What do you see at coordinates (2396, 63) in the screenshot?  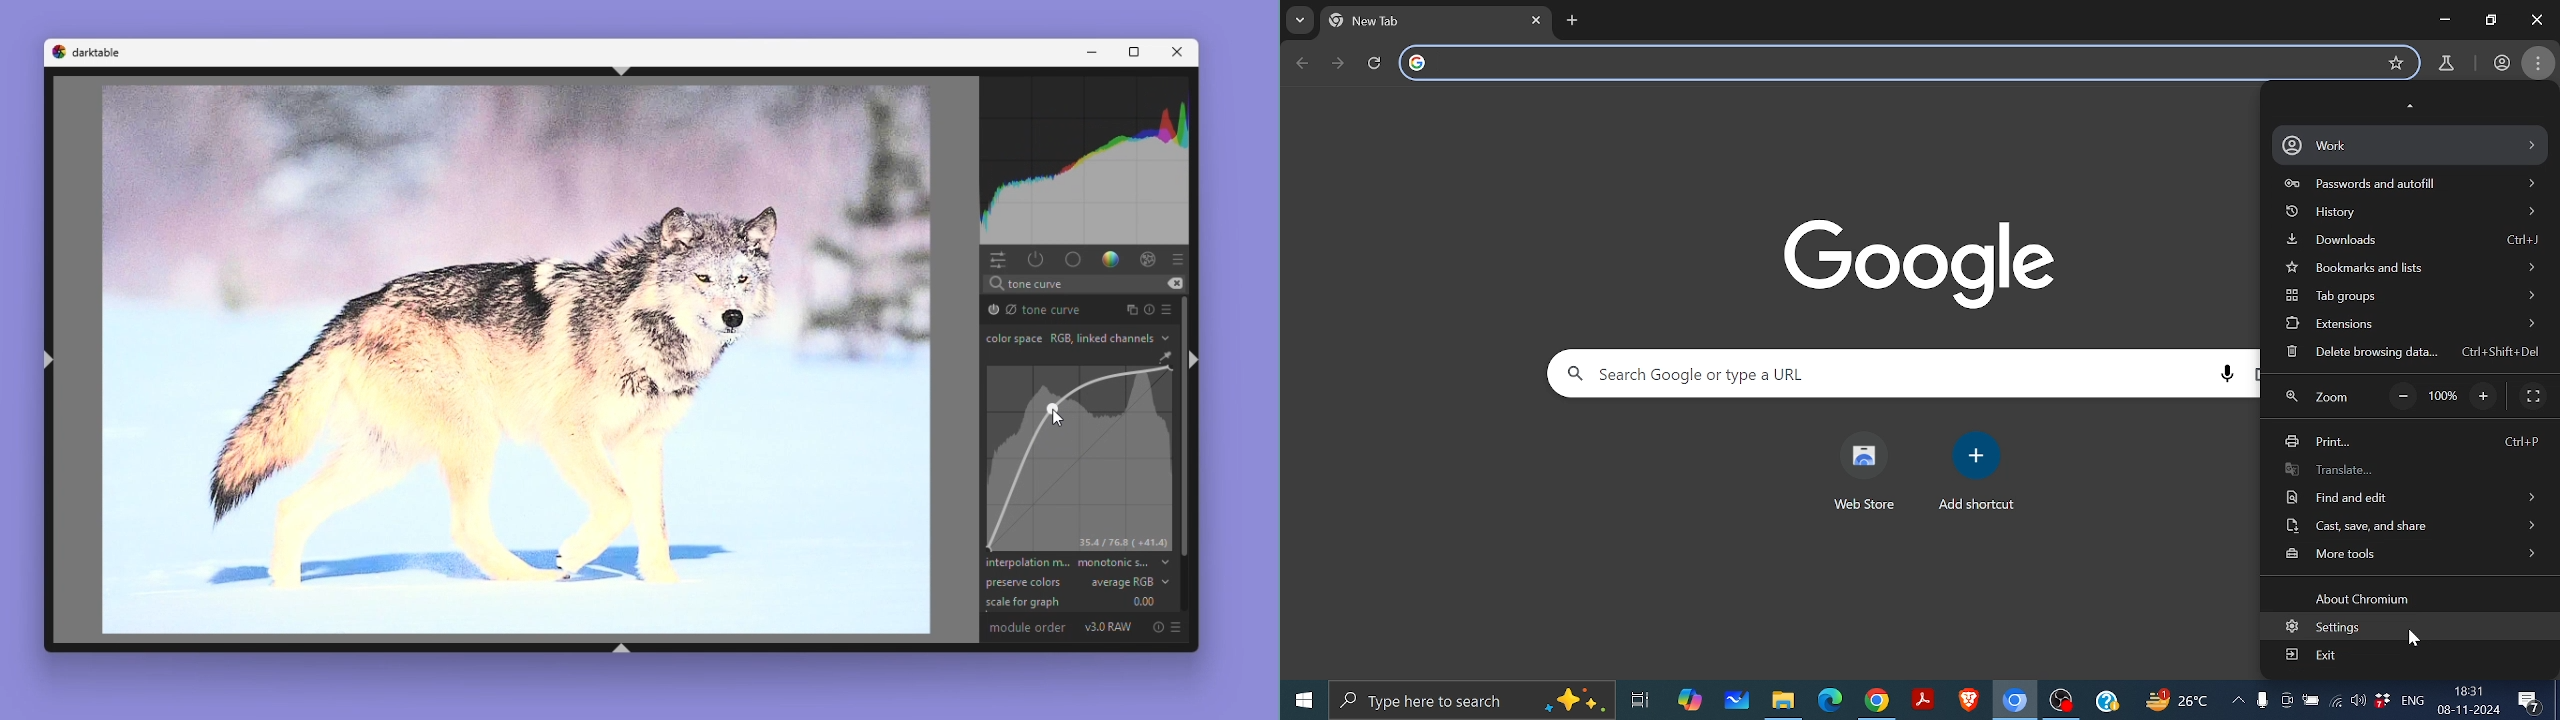 I see `Mark as favorite` at bounding box center [2396, 63].